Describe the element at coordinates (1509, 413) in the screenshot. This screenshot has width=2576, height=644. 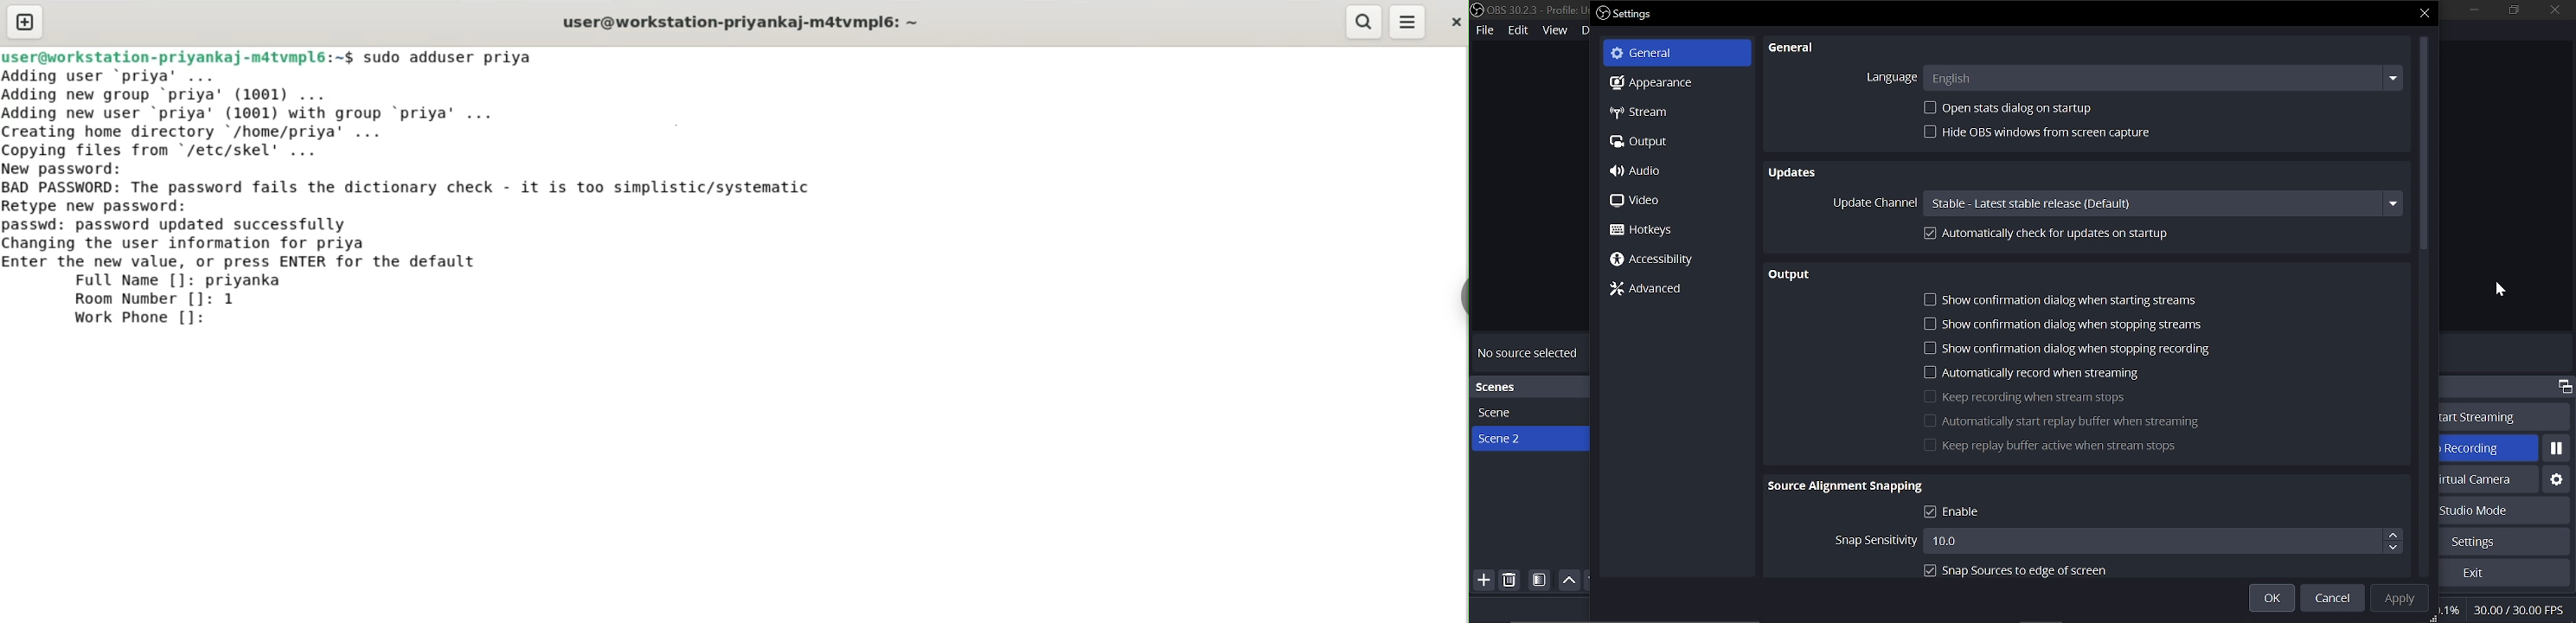
I see `Scene` at that location.